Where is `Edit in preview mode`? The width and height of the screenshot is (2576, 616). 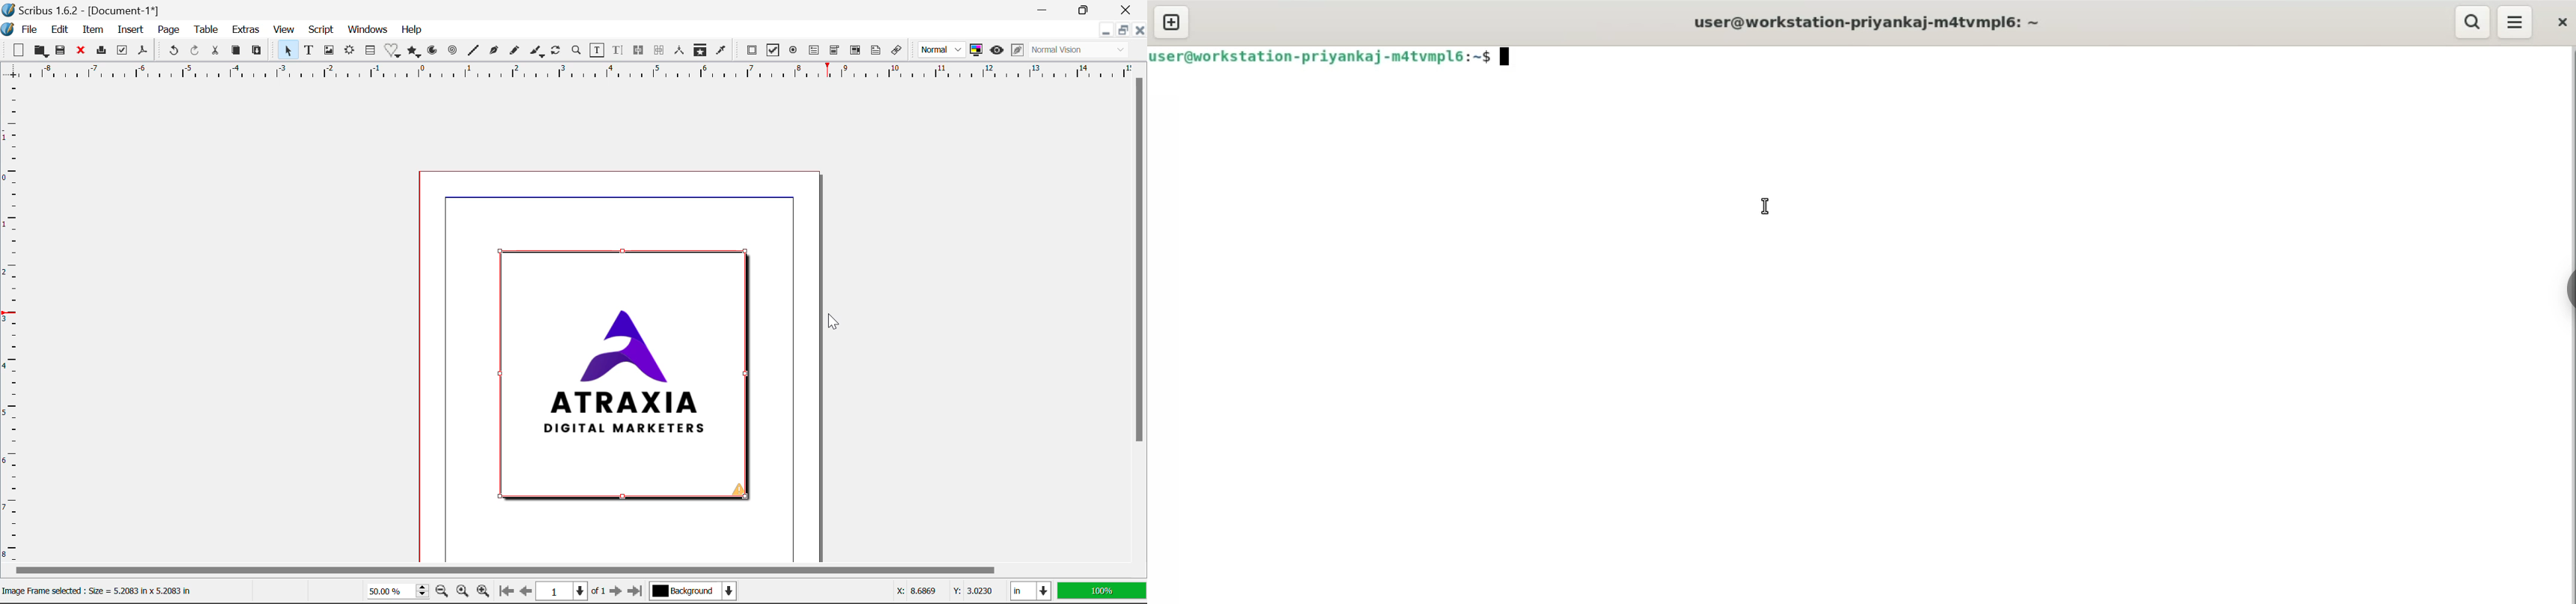 Edit in preview mode is located at coordinates (1018, 52).